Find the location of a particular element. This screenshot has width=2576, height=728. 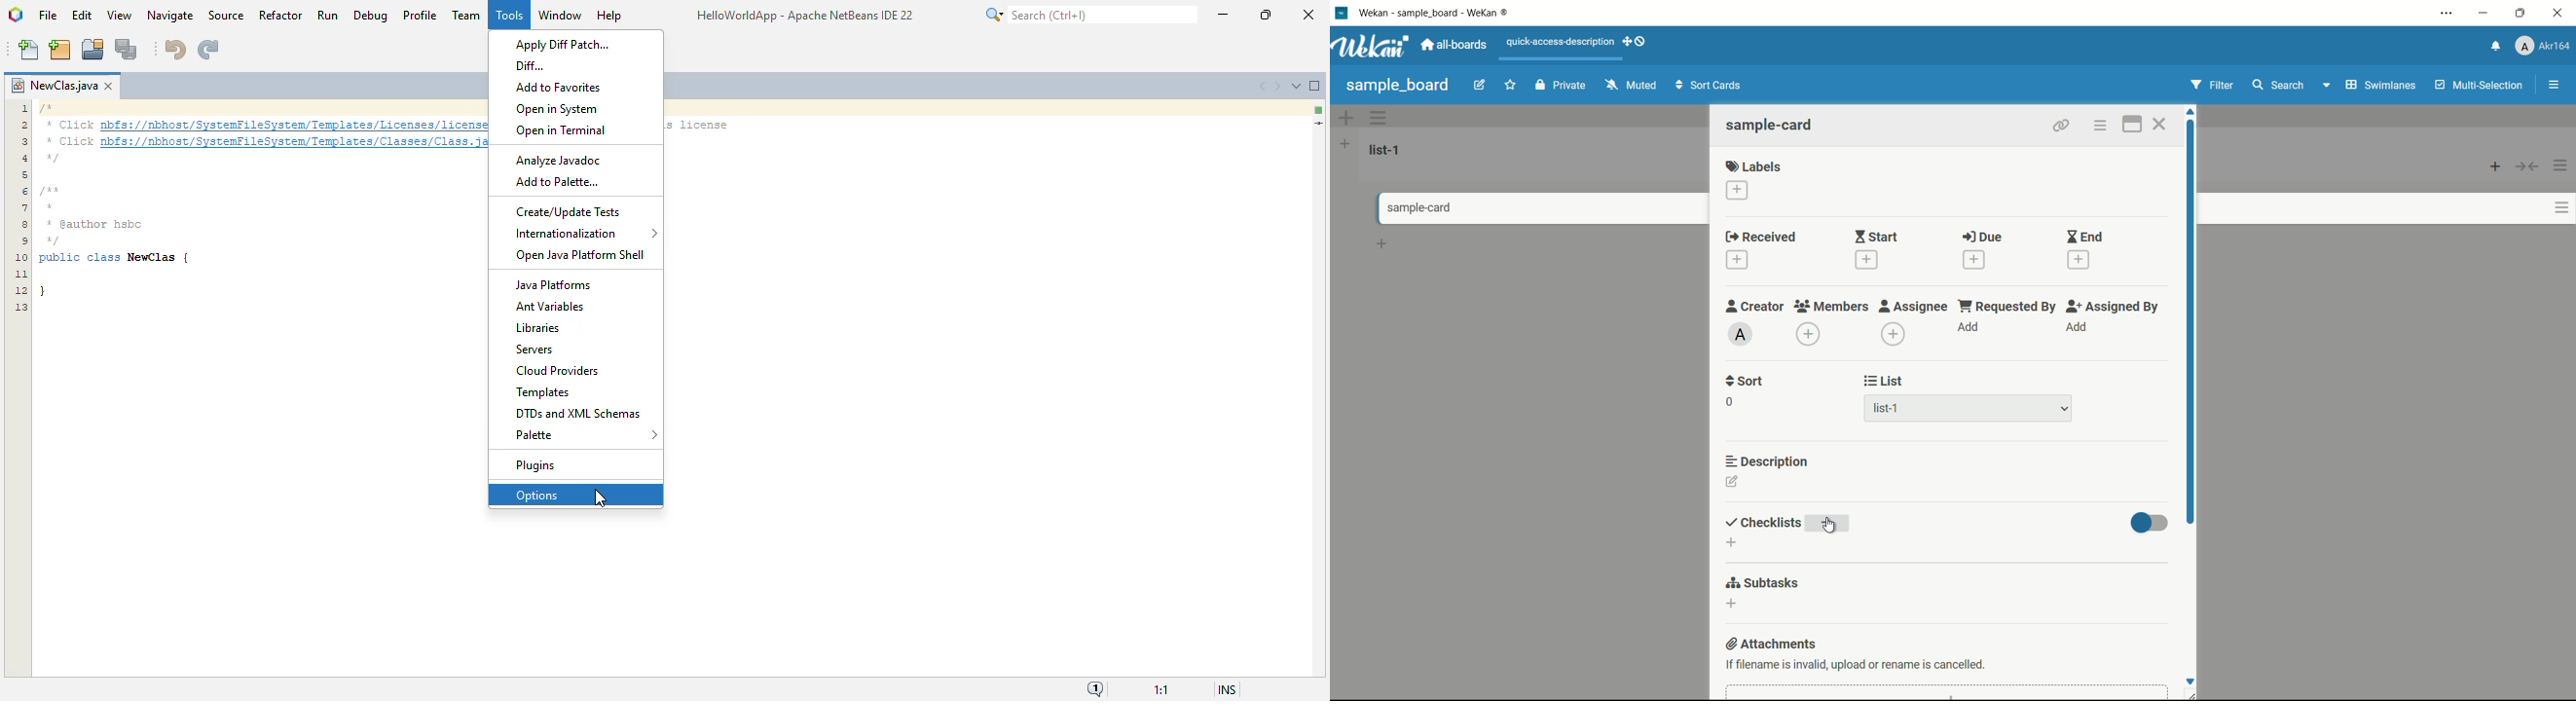

window is located at coordinates (561, 14).